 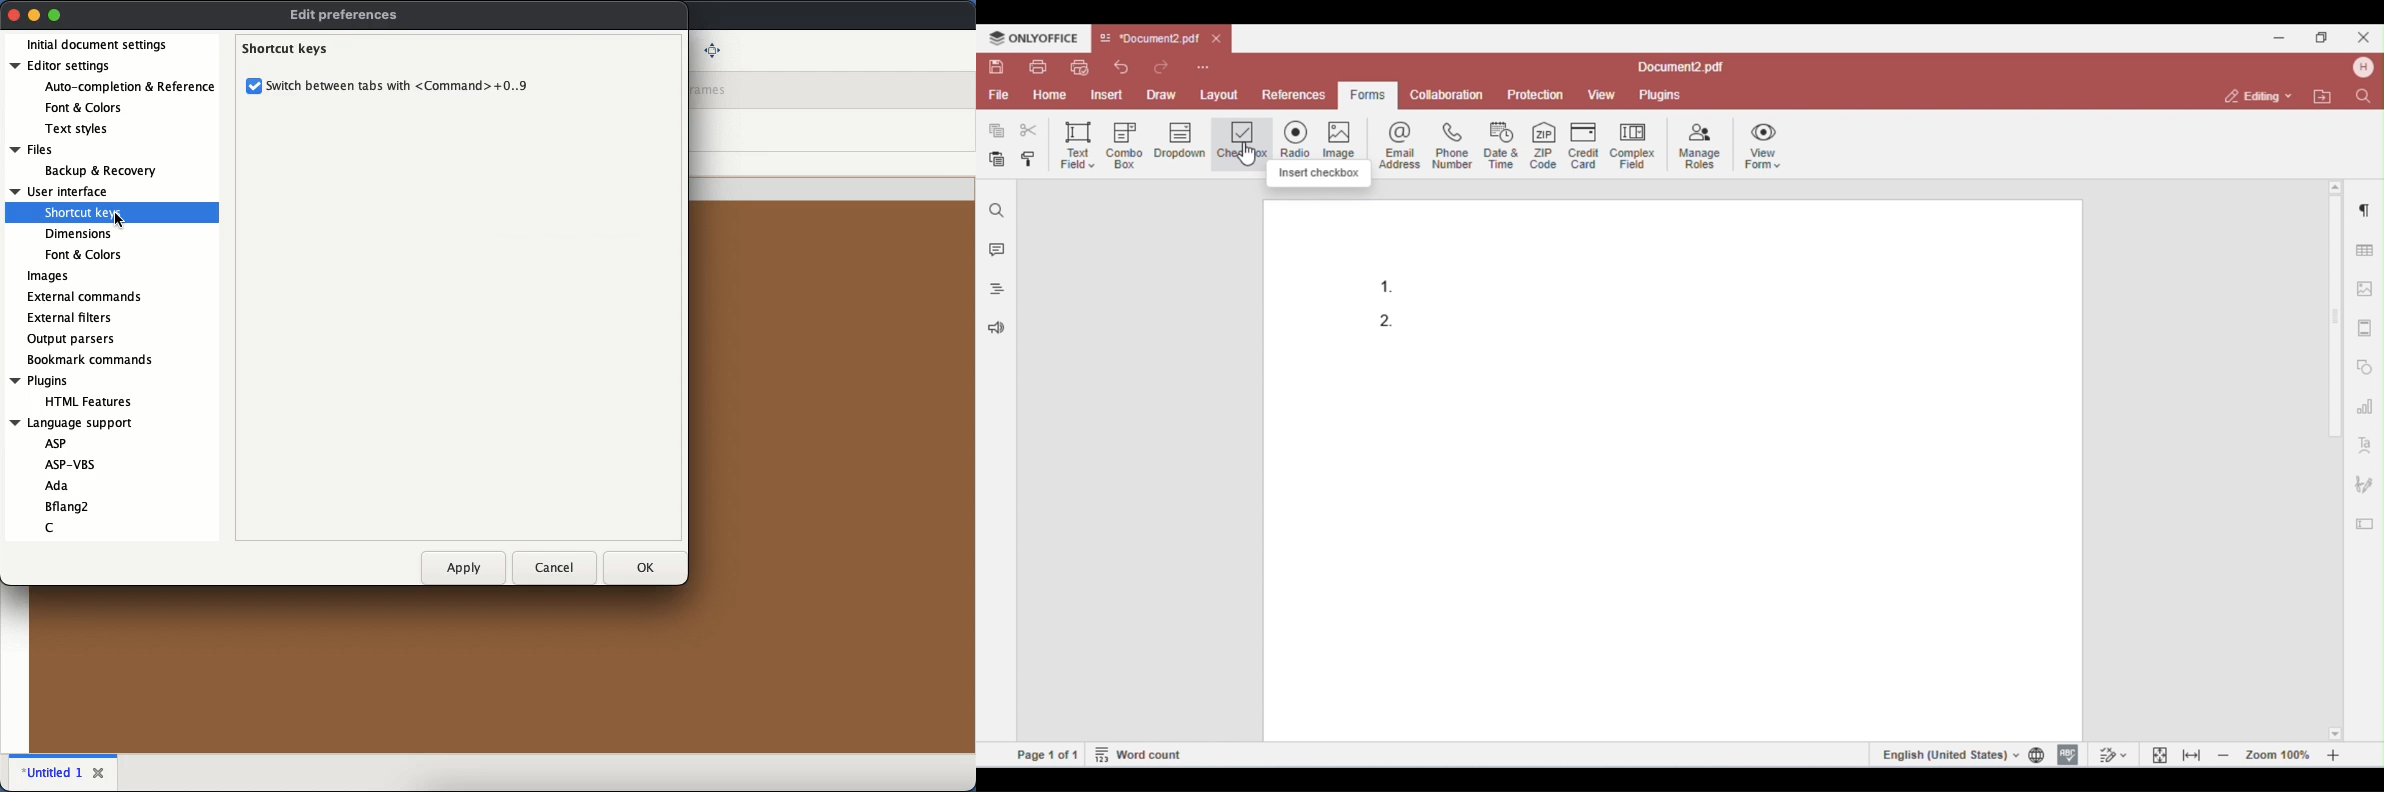 What do you see at coordinates (60, 191) in the screenshot?
I see `user interface` at bounding box center [60, 191].